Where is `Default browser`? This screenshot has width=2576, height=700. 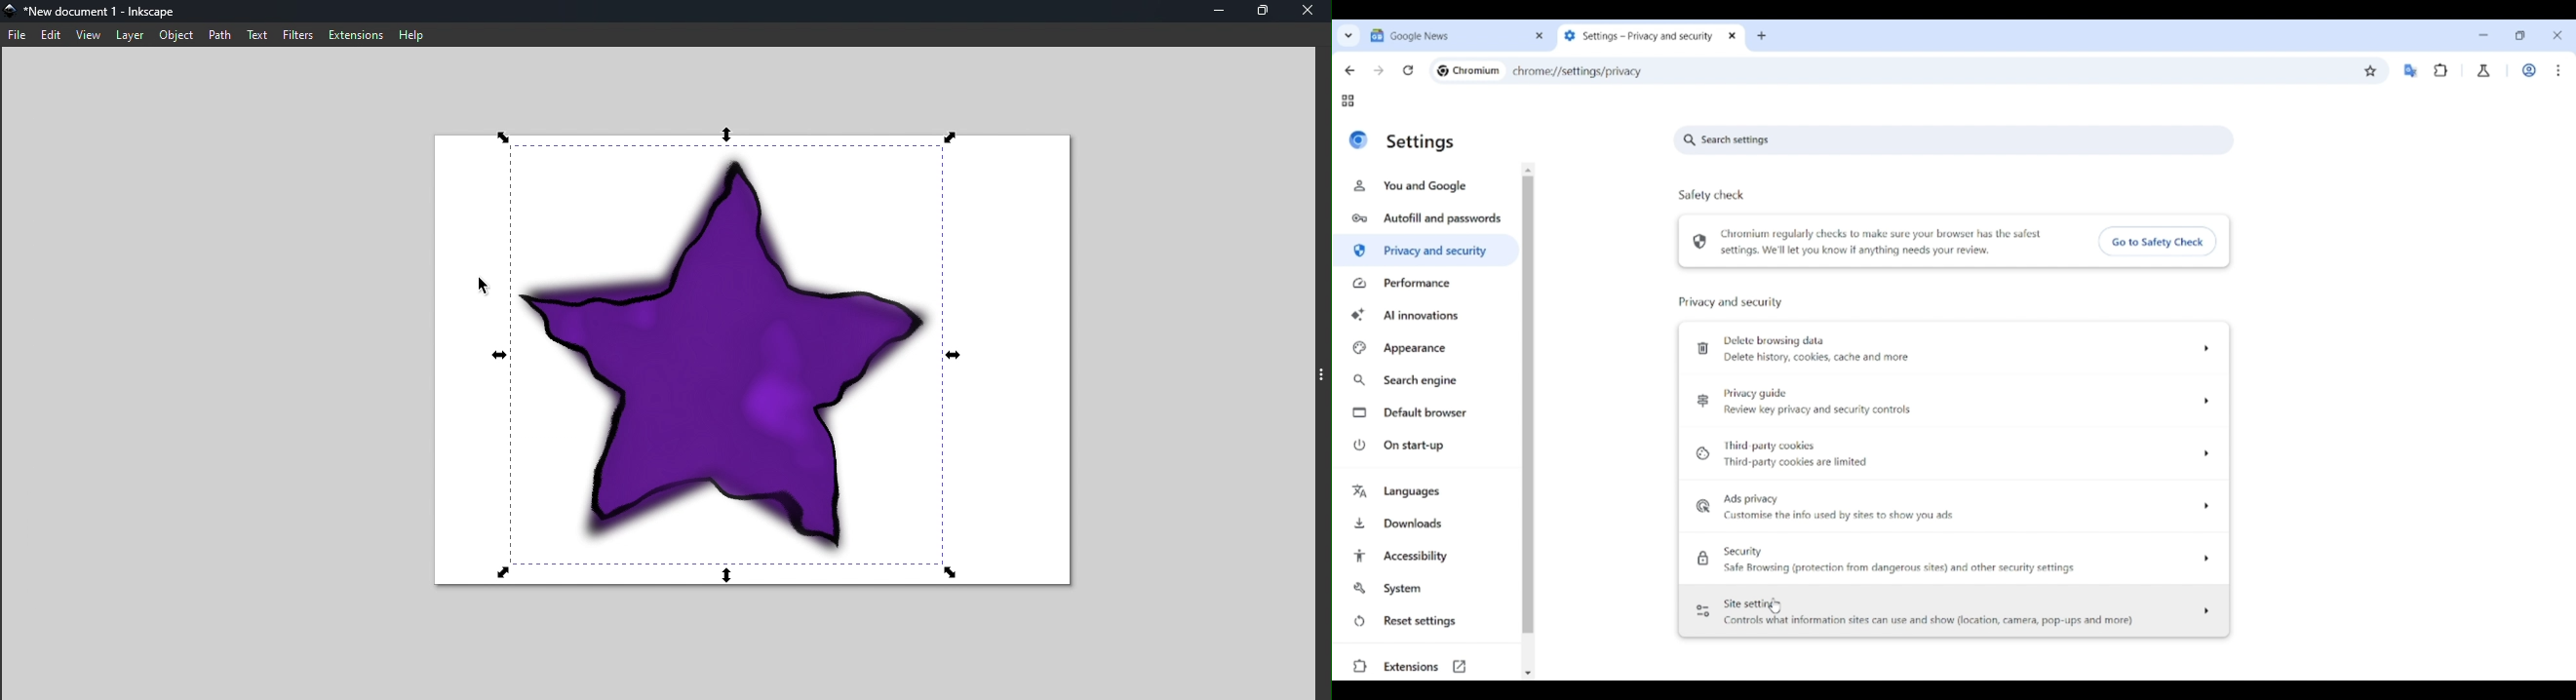 Default browser is located at coordinates (1428, 413).